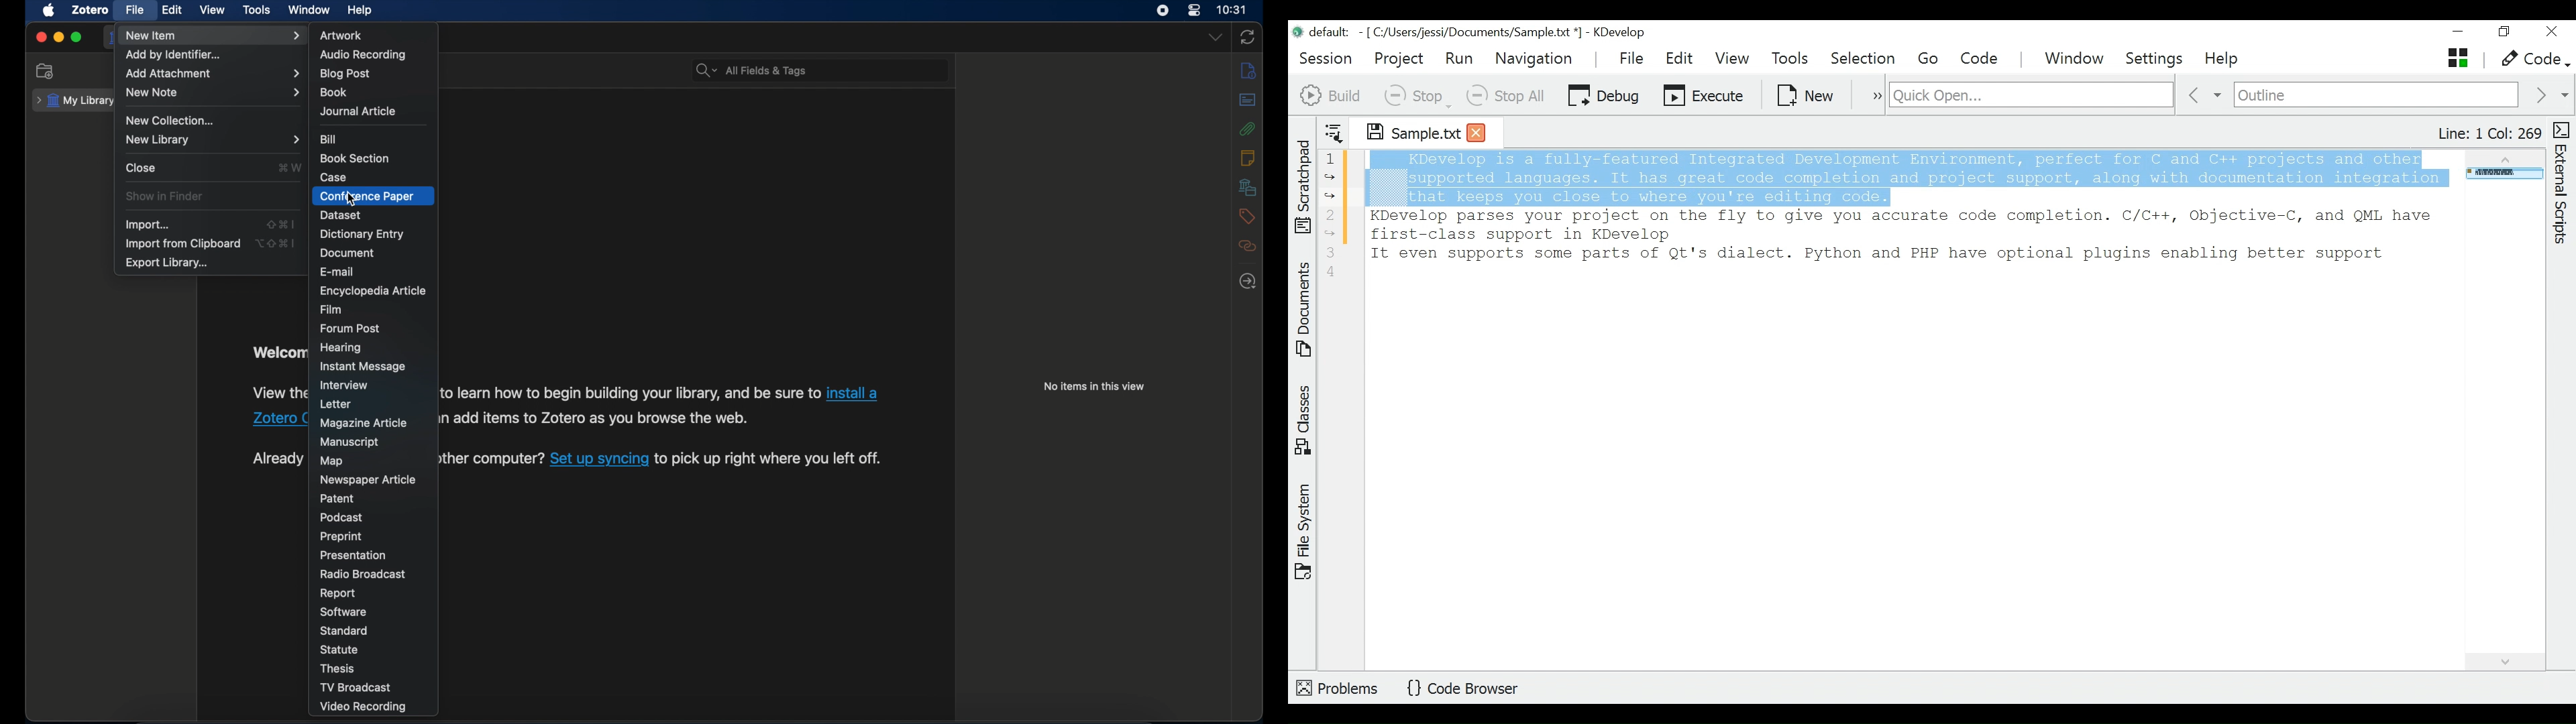 The height and width of the screenshot is (728, 2576). Describe the element at coordinates (142, 168) in the screenshot. I see `close` at that location.